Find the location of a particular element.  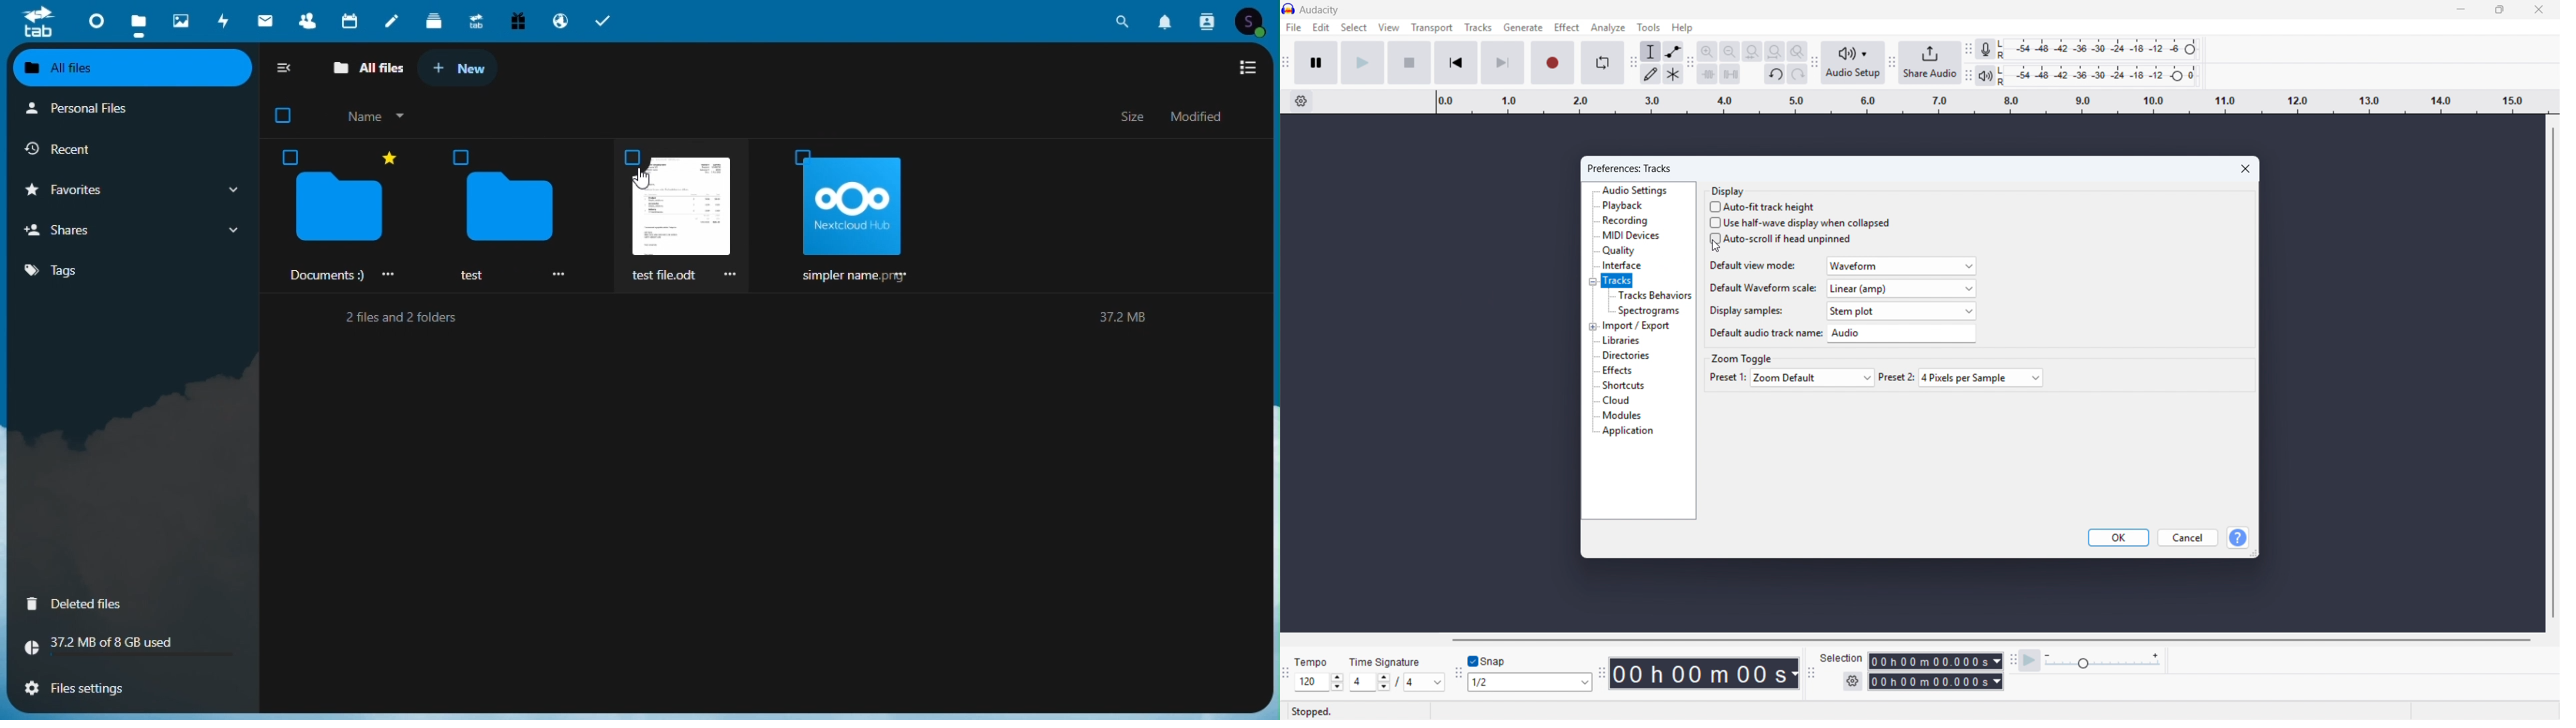

check box is located at coordinates (286, 118).